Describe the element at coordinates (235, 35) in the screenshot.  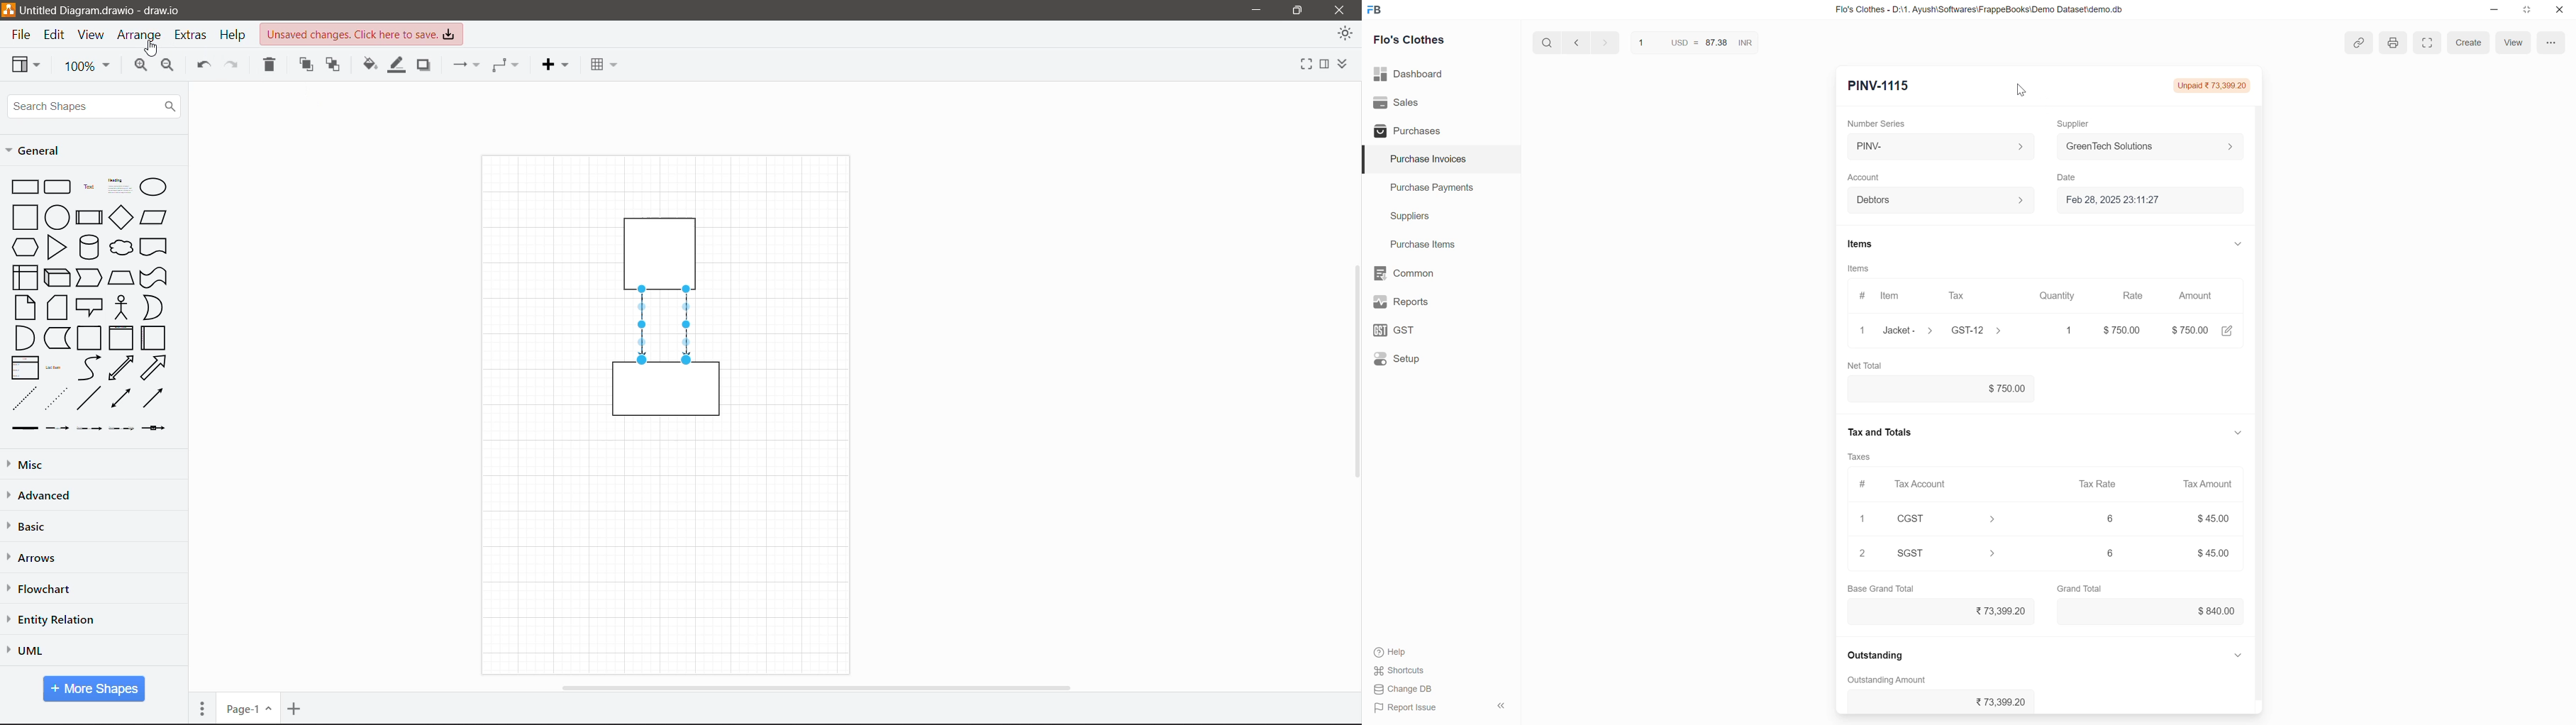
I see `Help` at that location.